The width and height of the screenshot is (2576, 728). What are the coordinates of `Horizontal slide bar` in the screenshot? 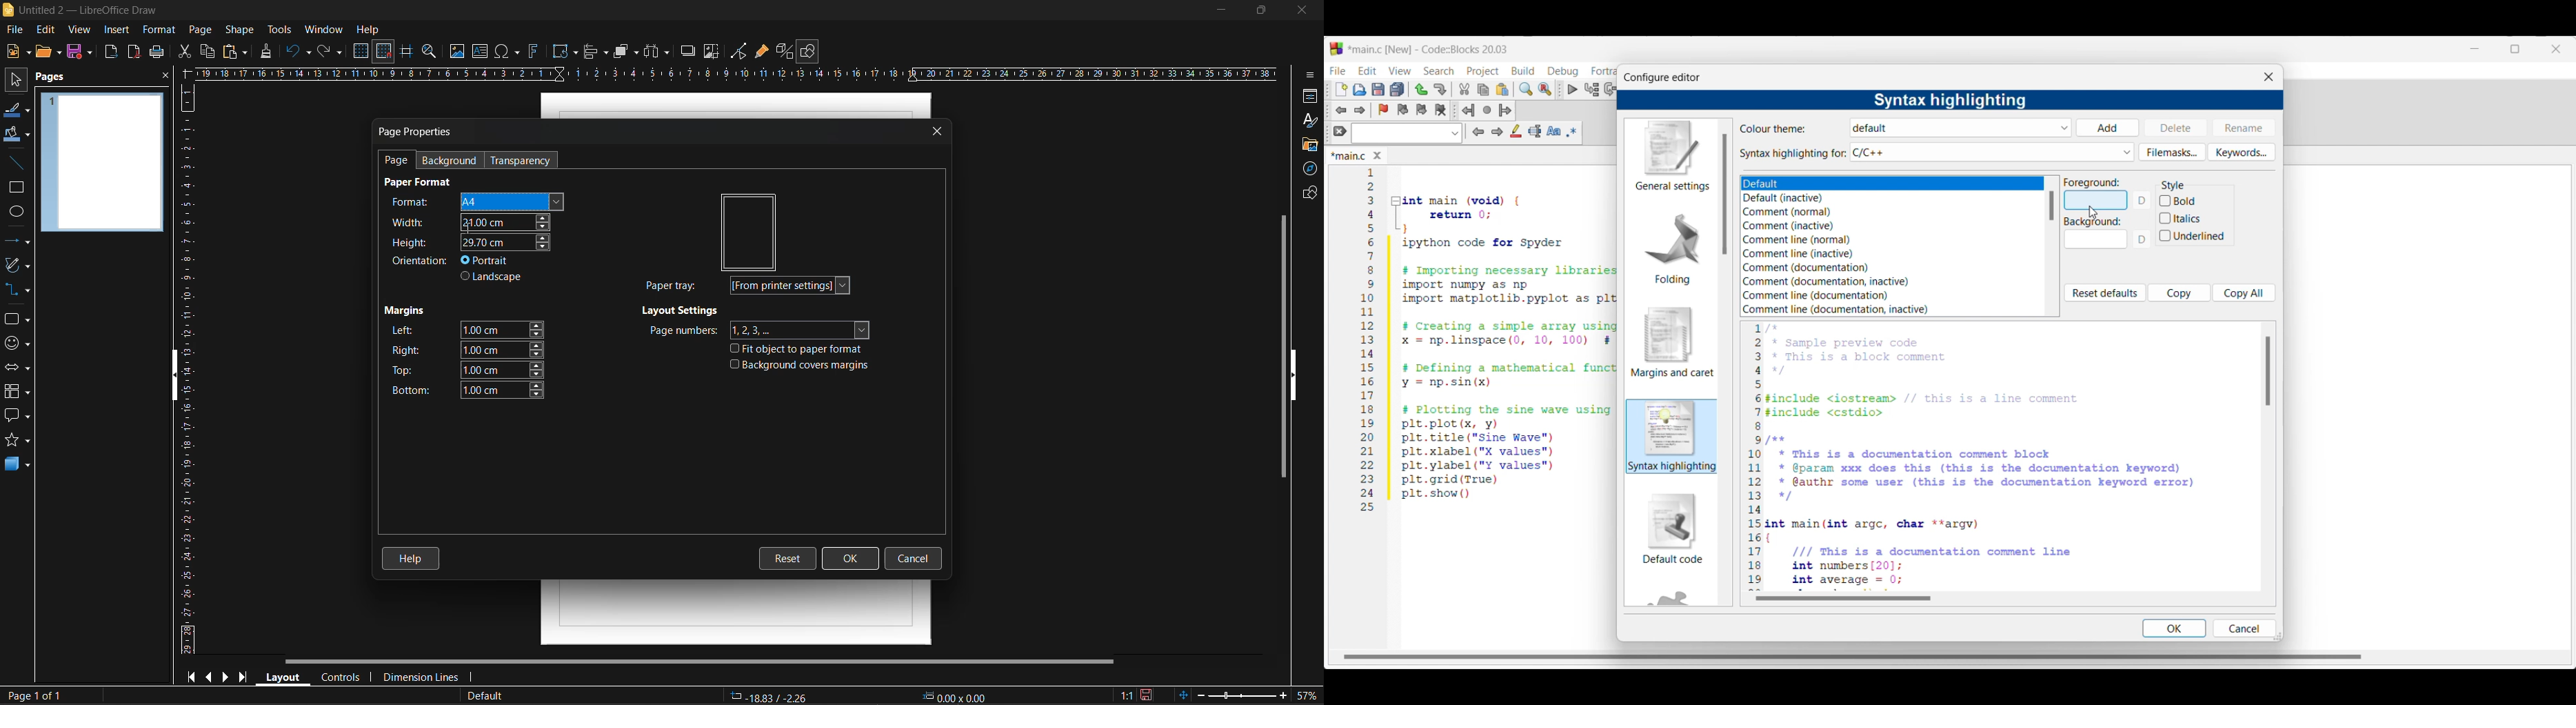 It's located at (1843, 598).